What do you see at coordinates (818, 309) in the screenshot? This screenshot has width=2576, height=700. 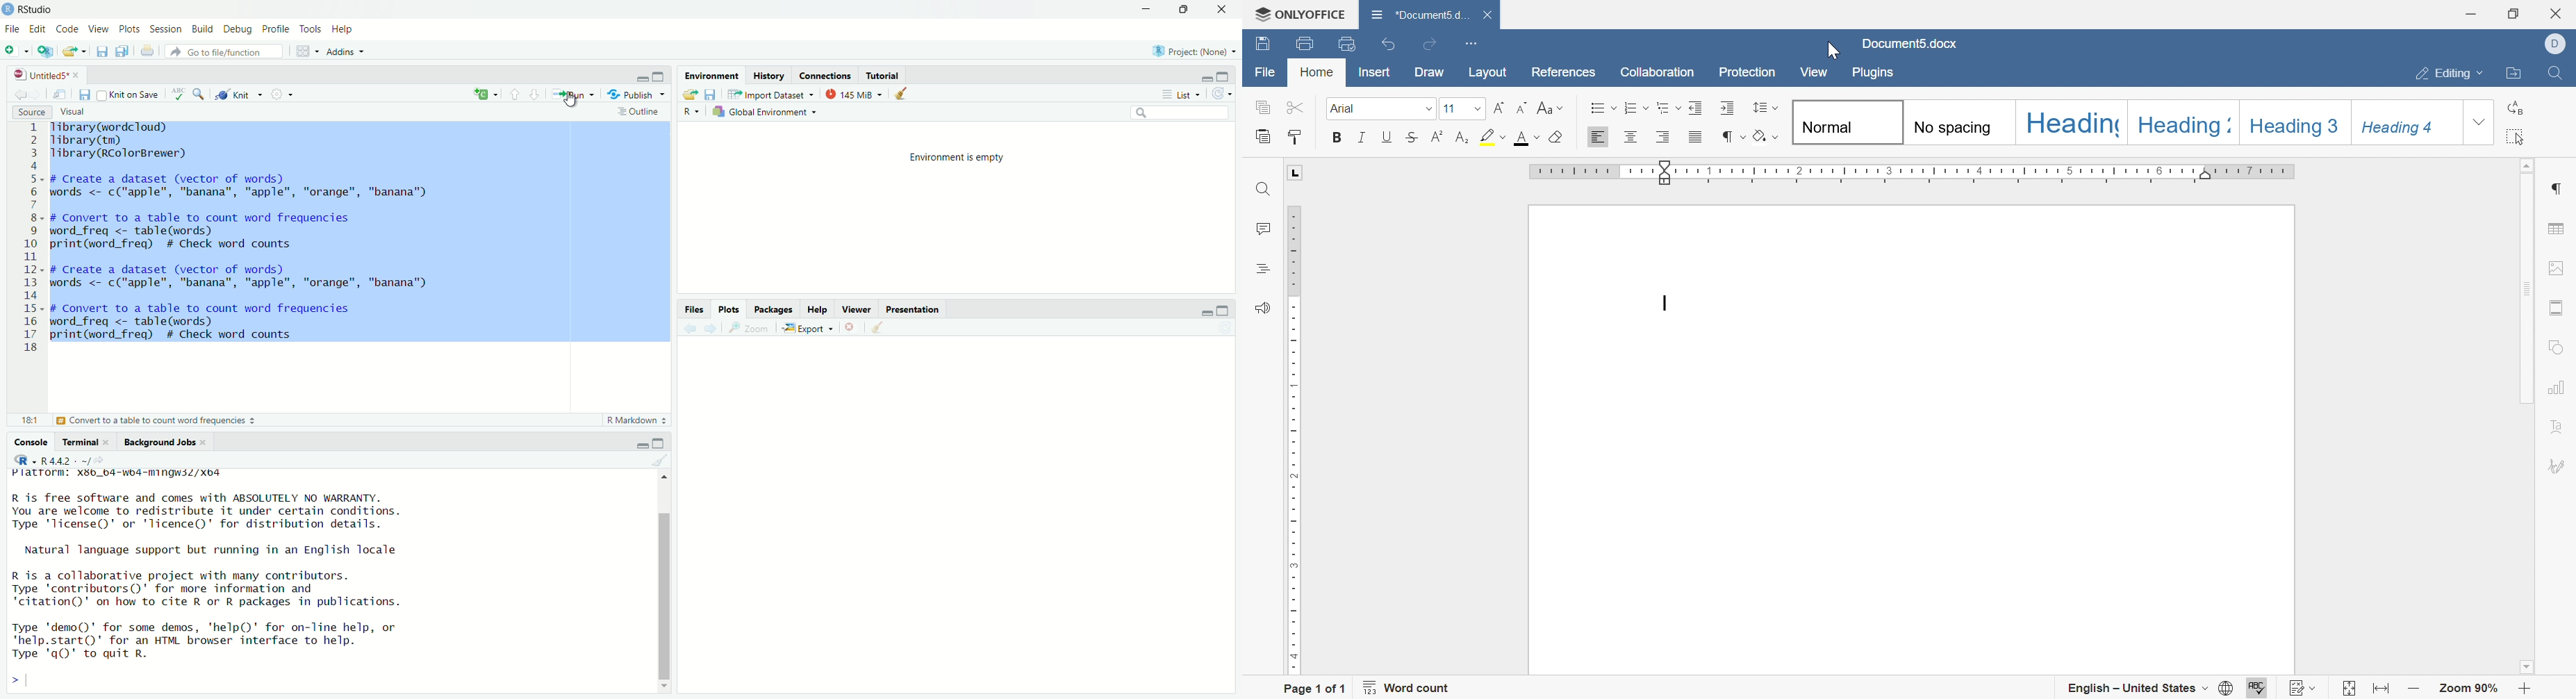 I see `Help` at bounding box center [818, 309].